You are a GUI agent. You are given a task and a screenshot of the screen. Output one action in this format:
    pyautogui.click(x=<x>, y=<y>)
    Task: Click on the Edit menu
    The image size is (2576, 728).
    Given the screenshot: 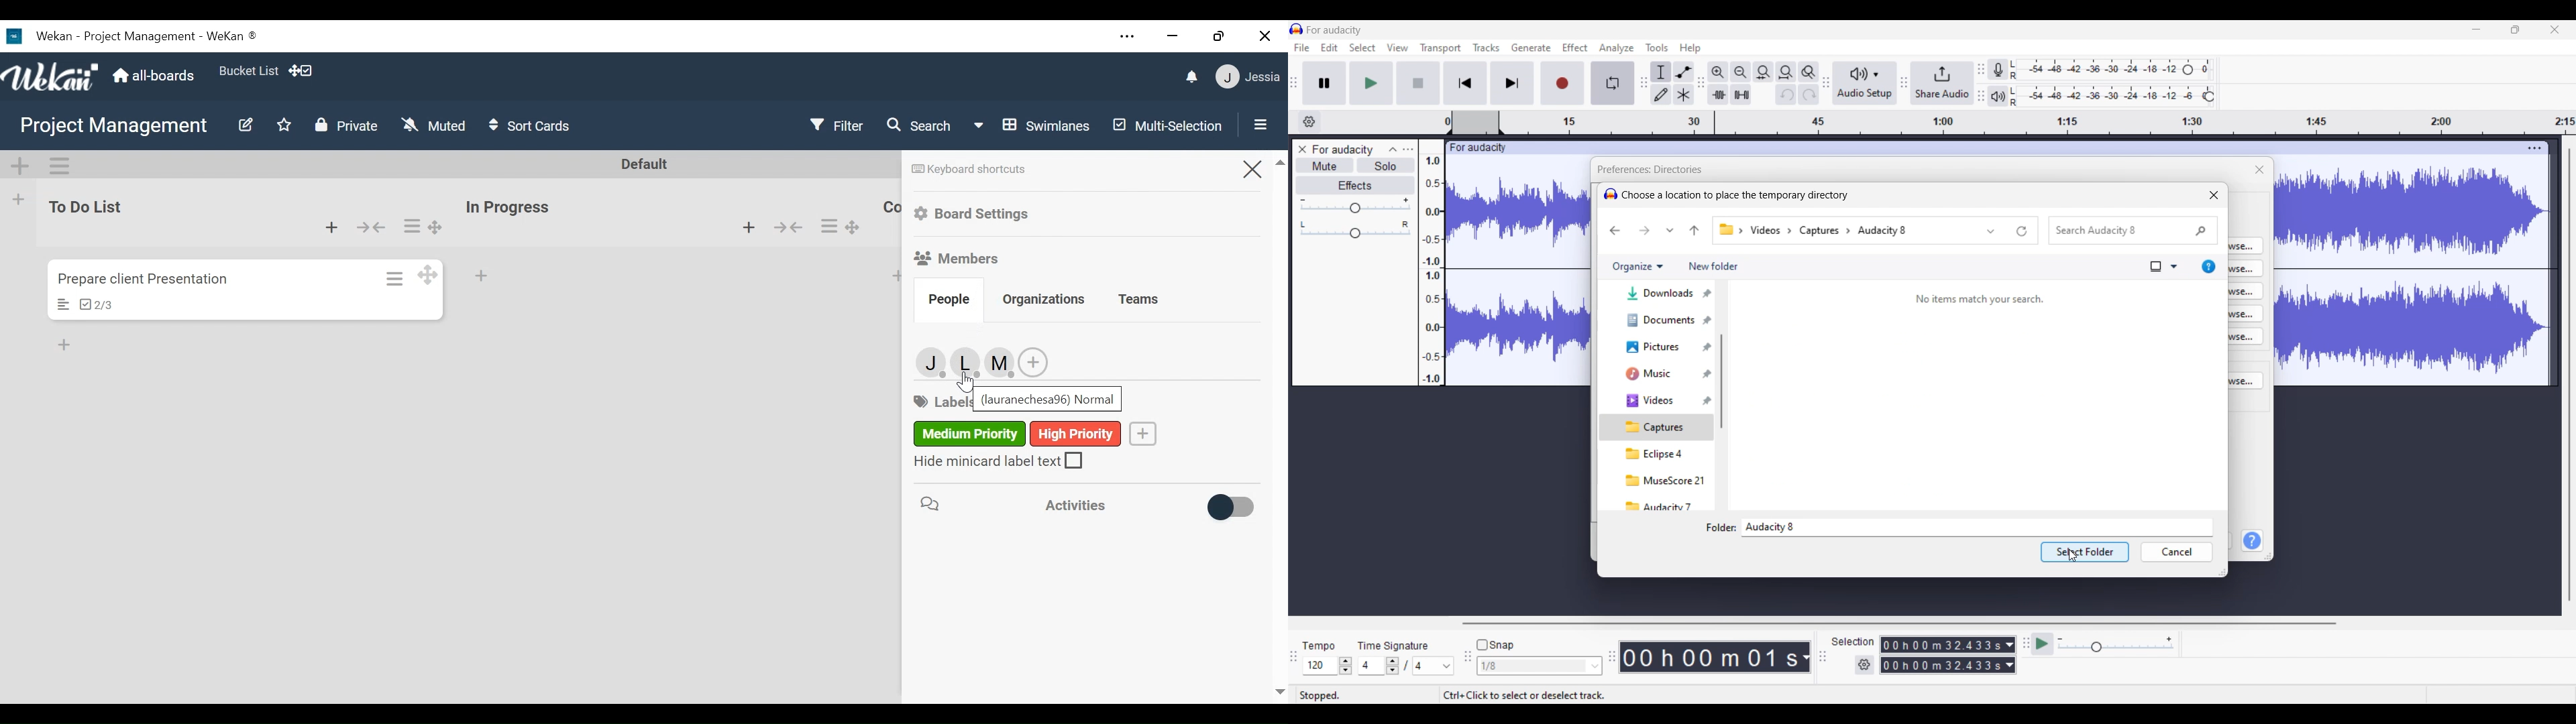 What is the action you would take?
    pyautogui.click(x=1330, y=48)
    